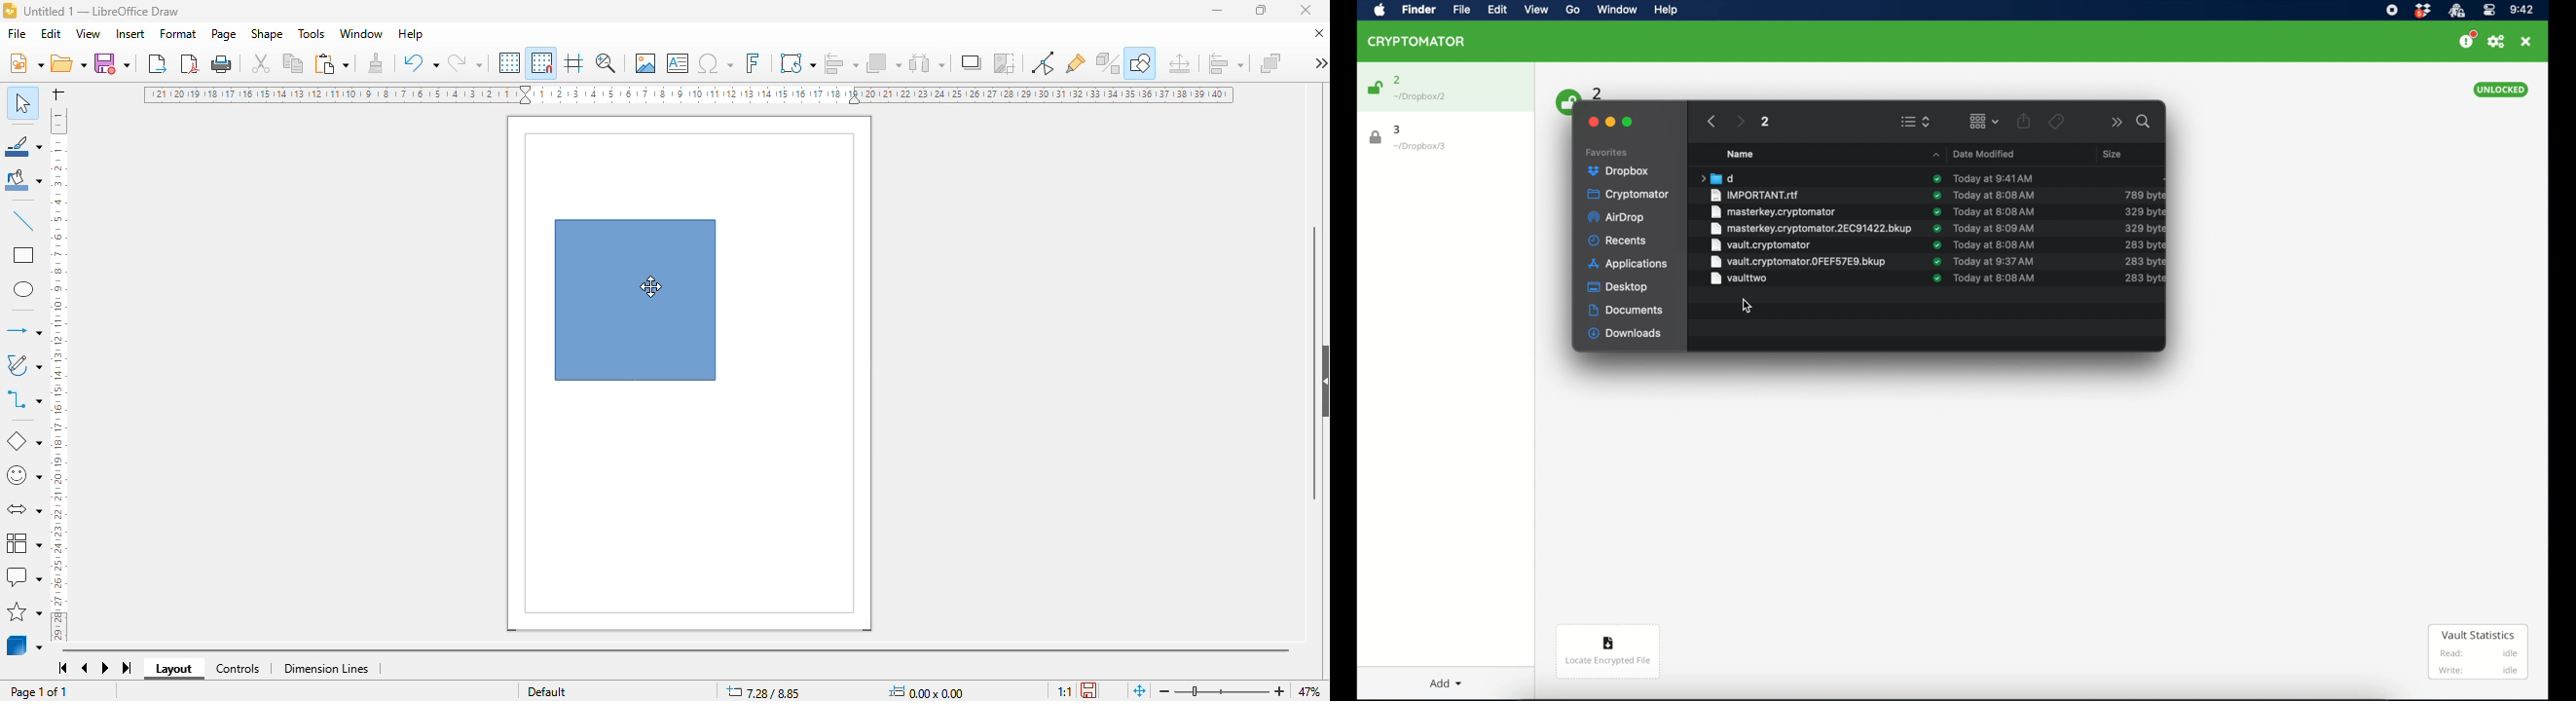 This screenshot has height=728, width=2576. Describe the element at coordinates (1994, 212) in the screenshot. I see `` at that location.